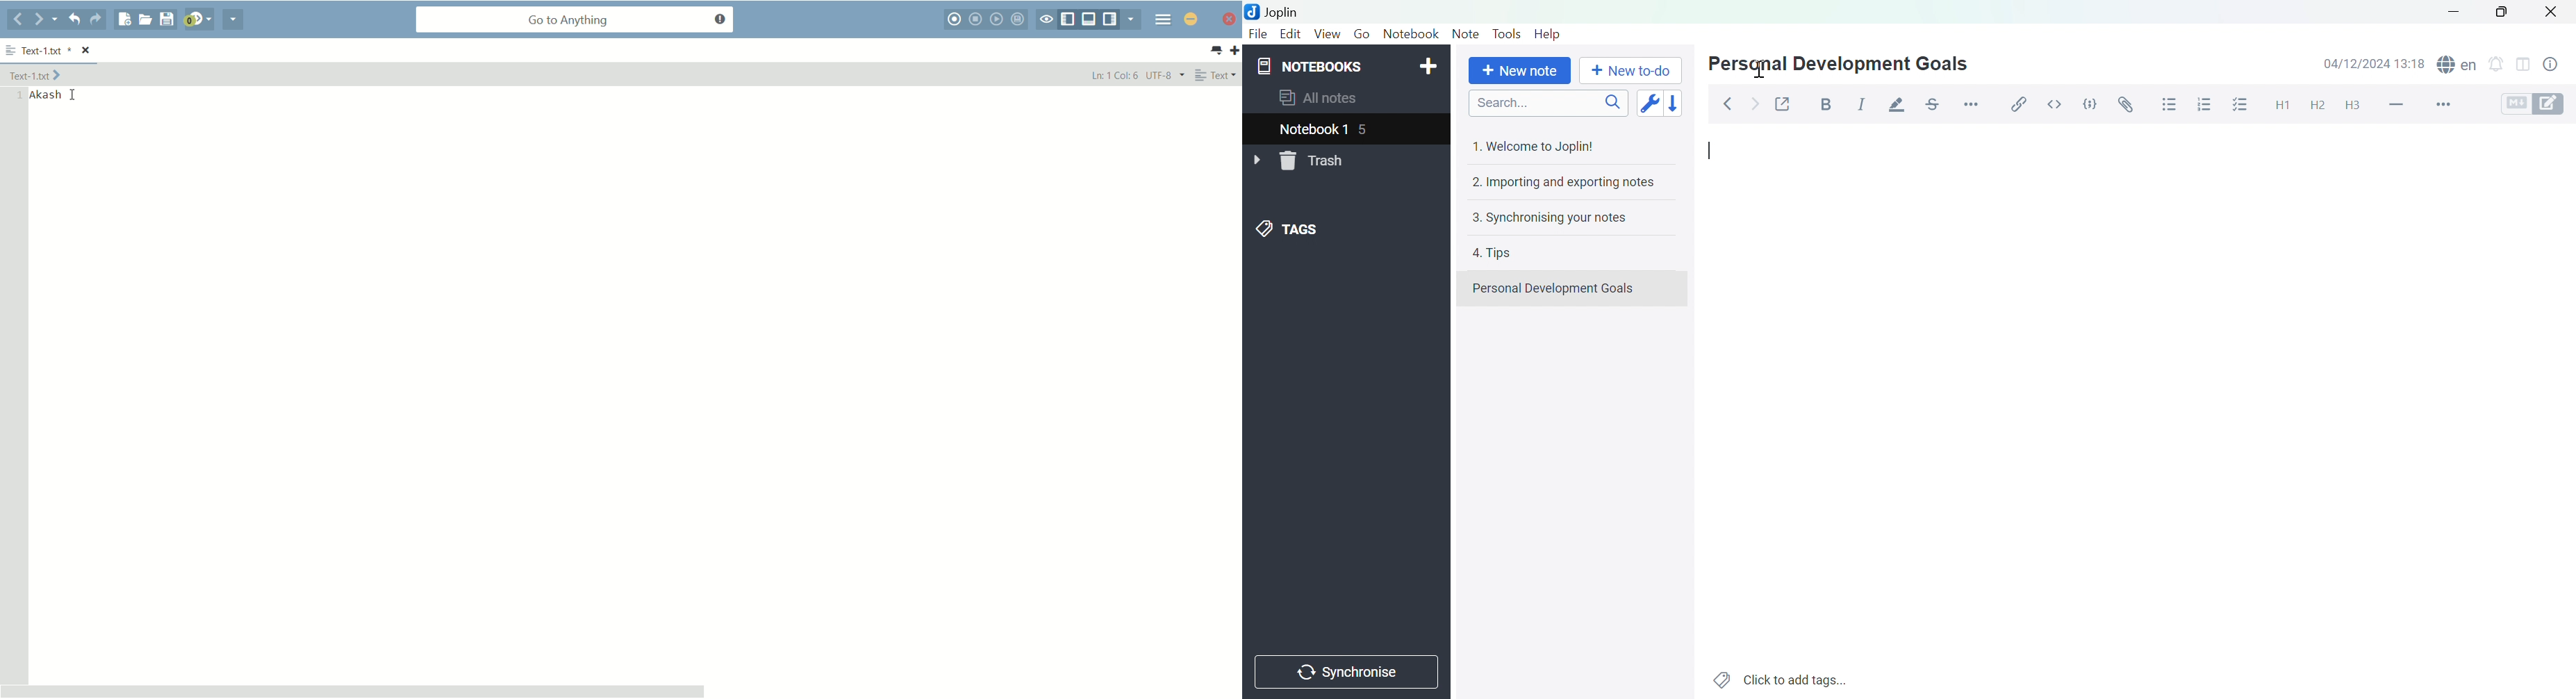  What do you see at coordinates (72, 95) in the screenshot?
I see `cursor` at bounding box center [72, 95].